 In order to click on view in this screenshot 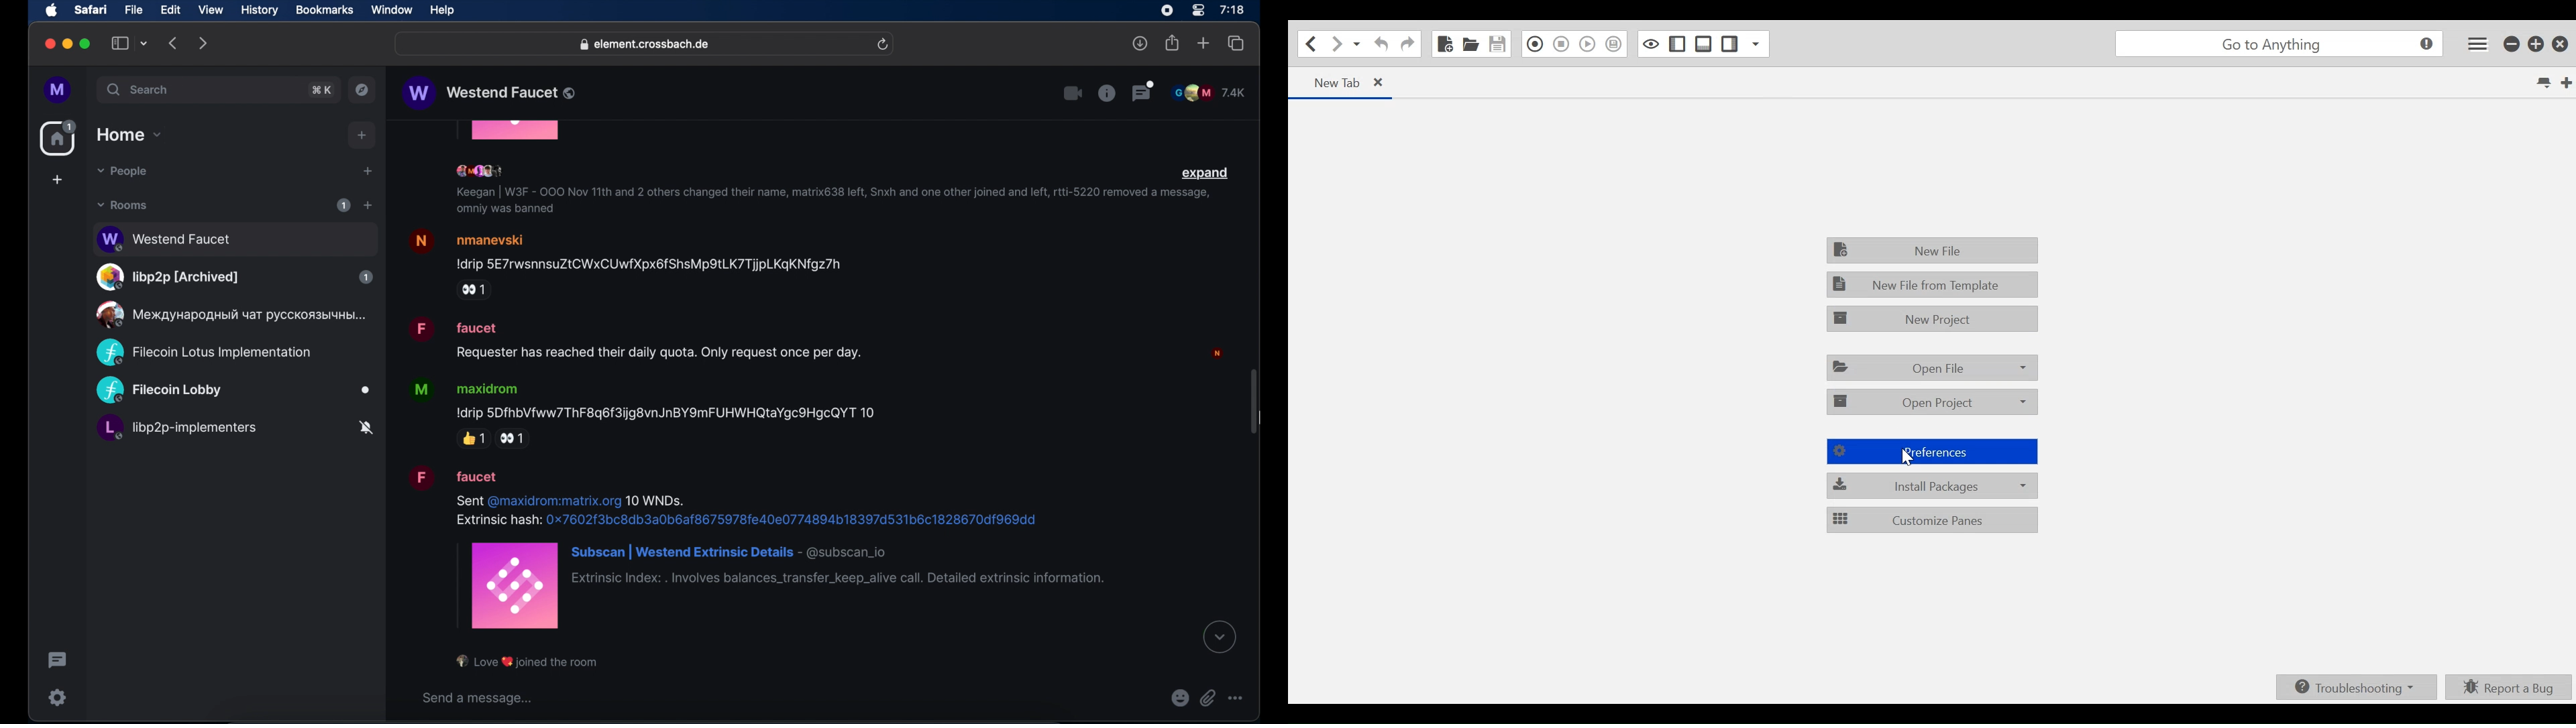, I will do `click(210, 10)`.